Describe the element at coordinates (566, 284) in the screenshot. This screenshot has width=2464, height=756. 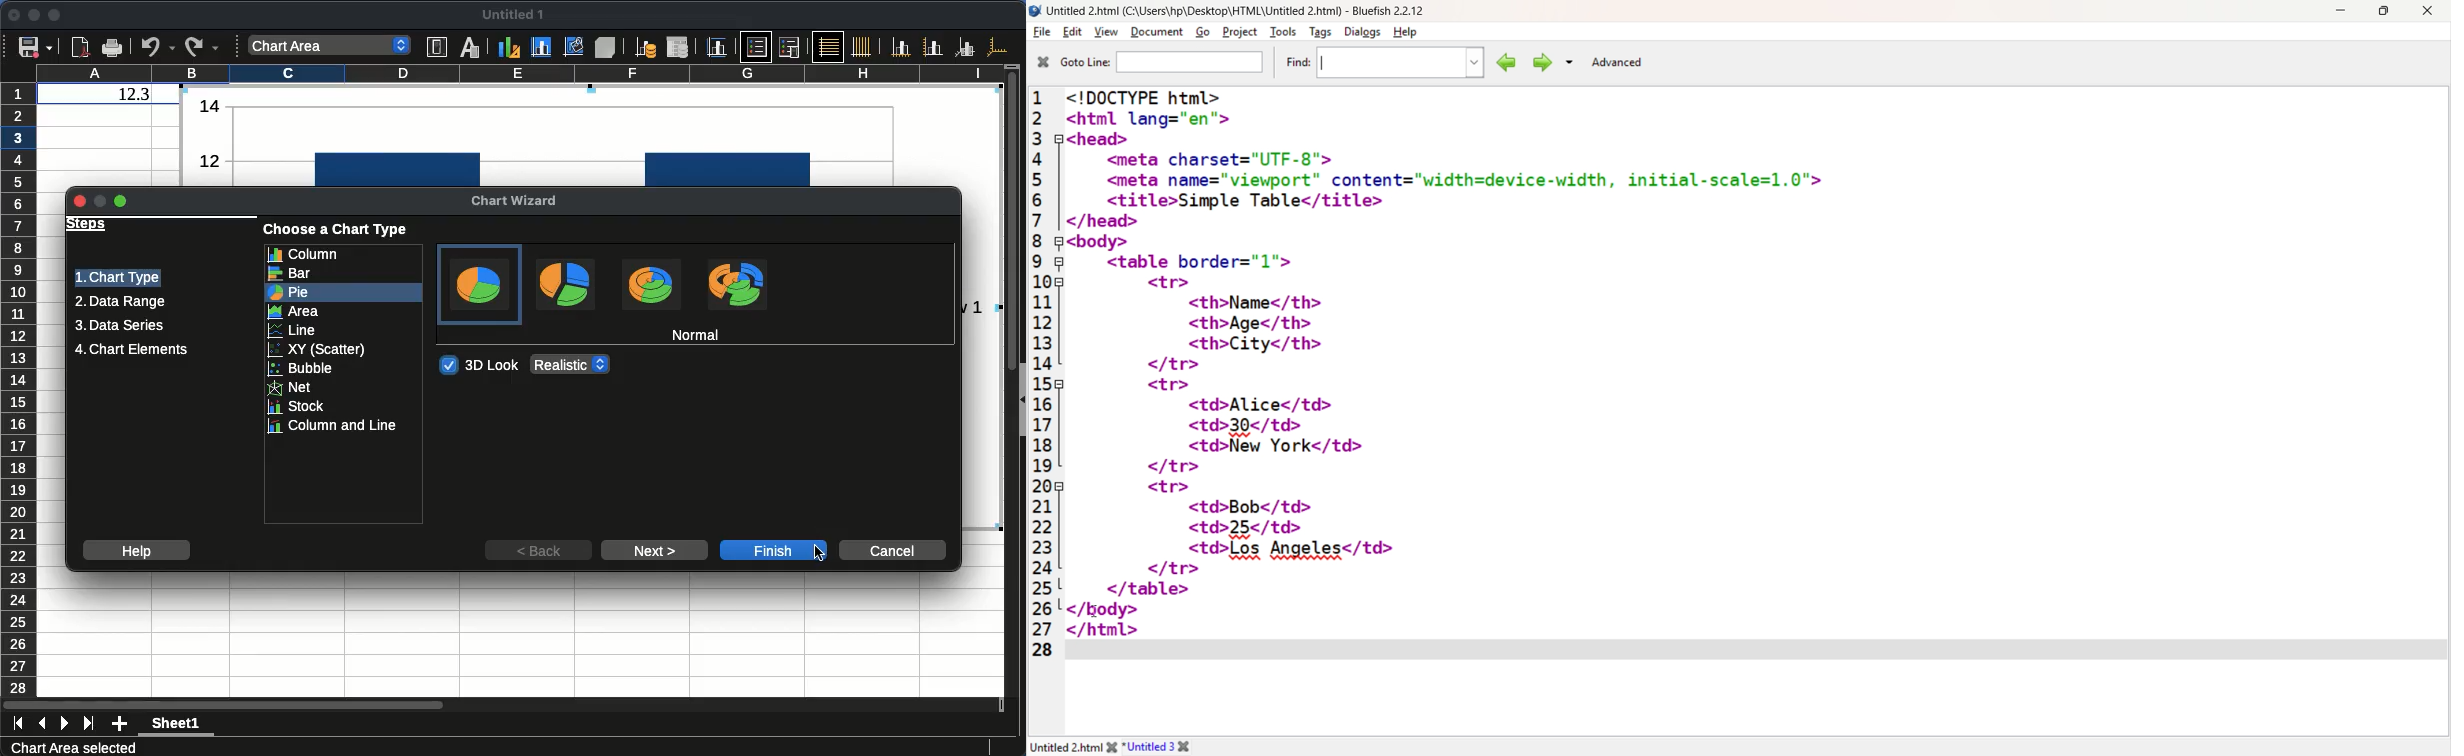
I see `Exploded pie chart` at that location.